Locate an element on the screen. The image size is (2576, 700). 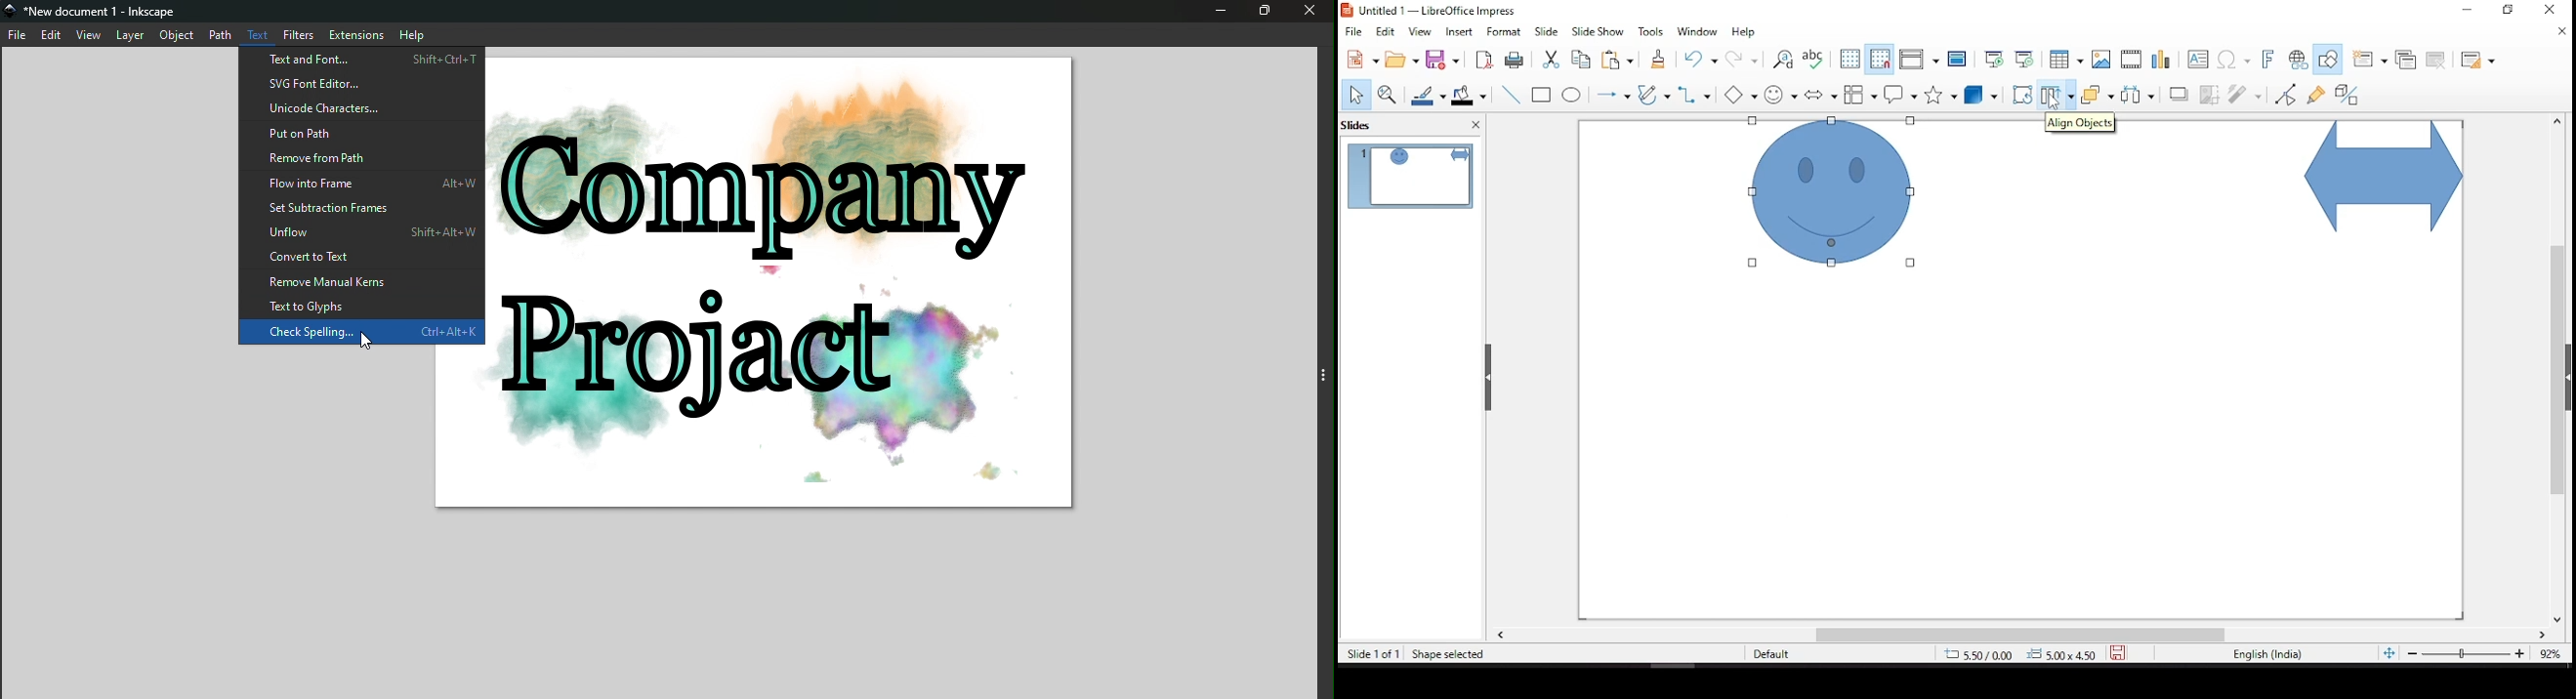
object is located at coordinates (178, 36).